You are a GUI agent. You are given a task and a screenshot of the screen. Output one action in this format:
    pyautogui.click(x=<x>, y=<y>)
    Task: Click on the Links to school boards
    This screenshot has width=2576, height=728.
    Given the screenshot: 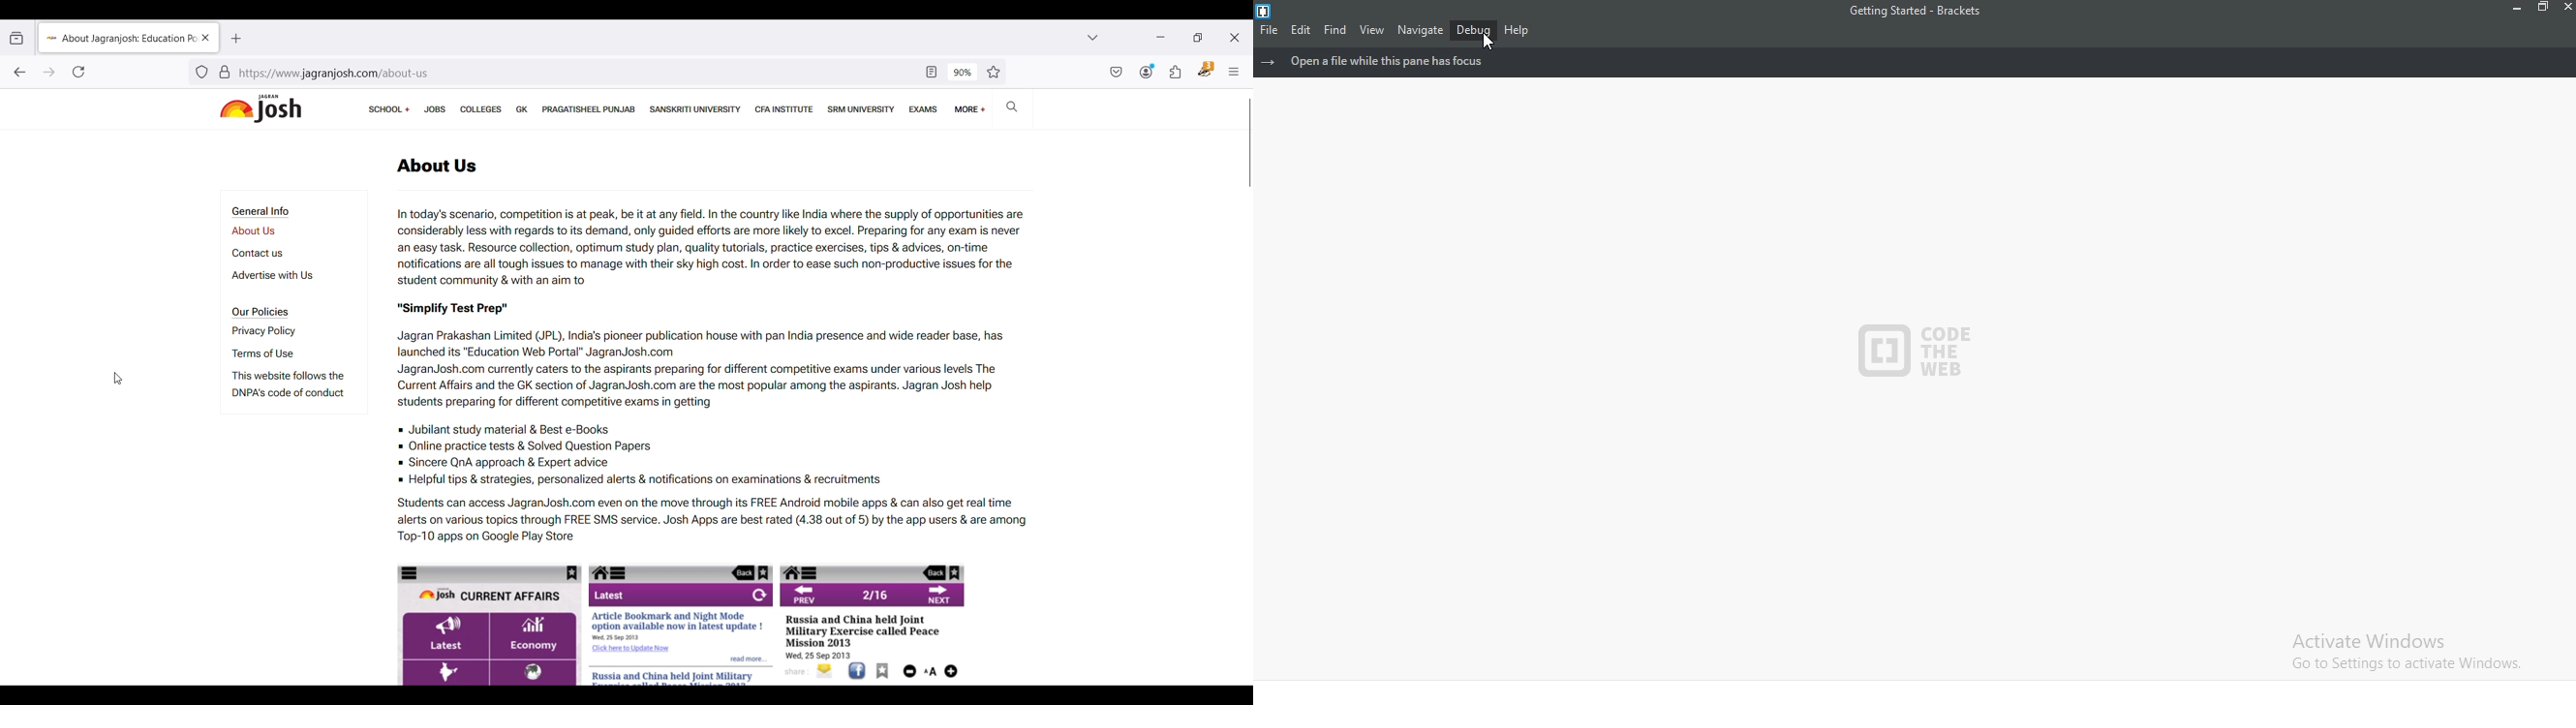 What is the action you would take?
    pyautogui.click(x=389, y=109)
    